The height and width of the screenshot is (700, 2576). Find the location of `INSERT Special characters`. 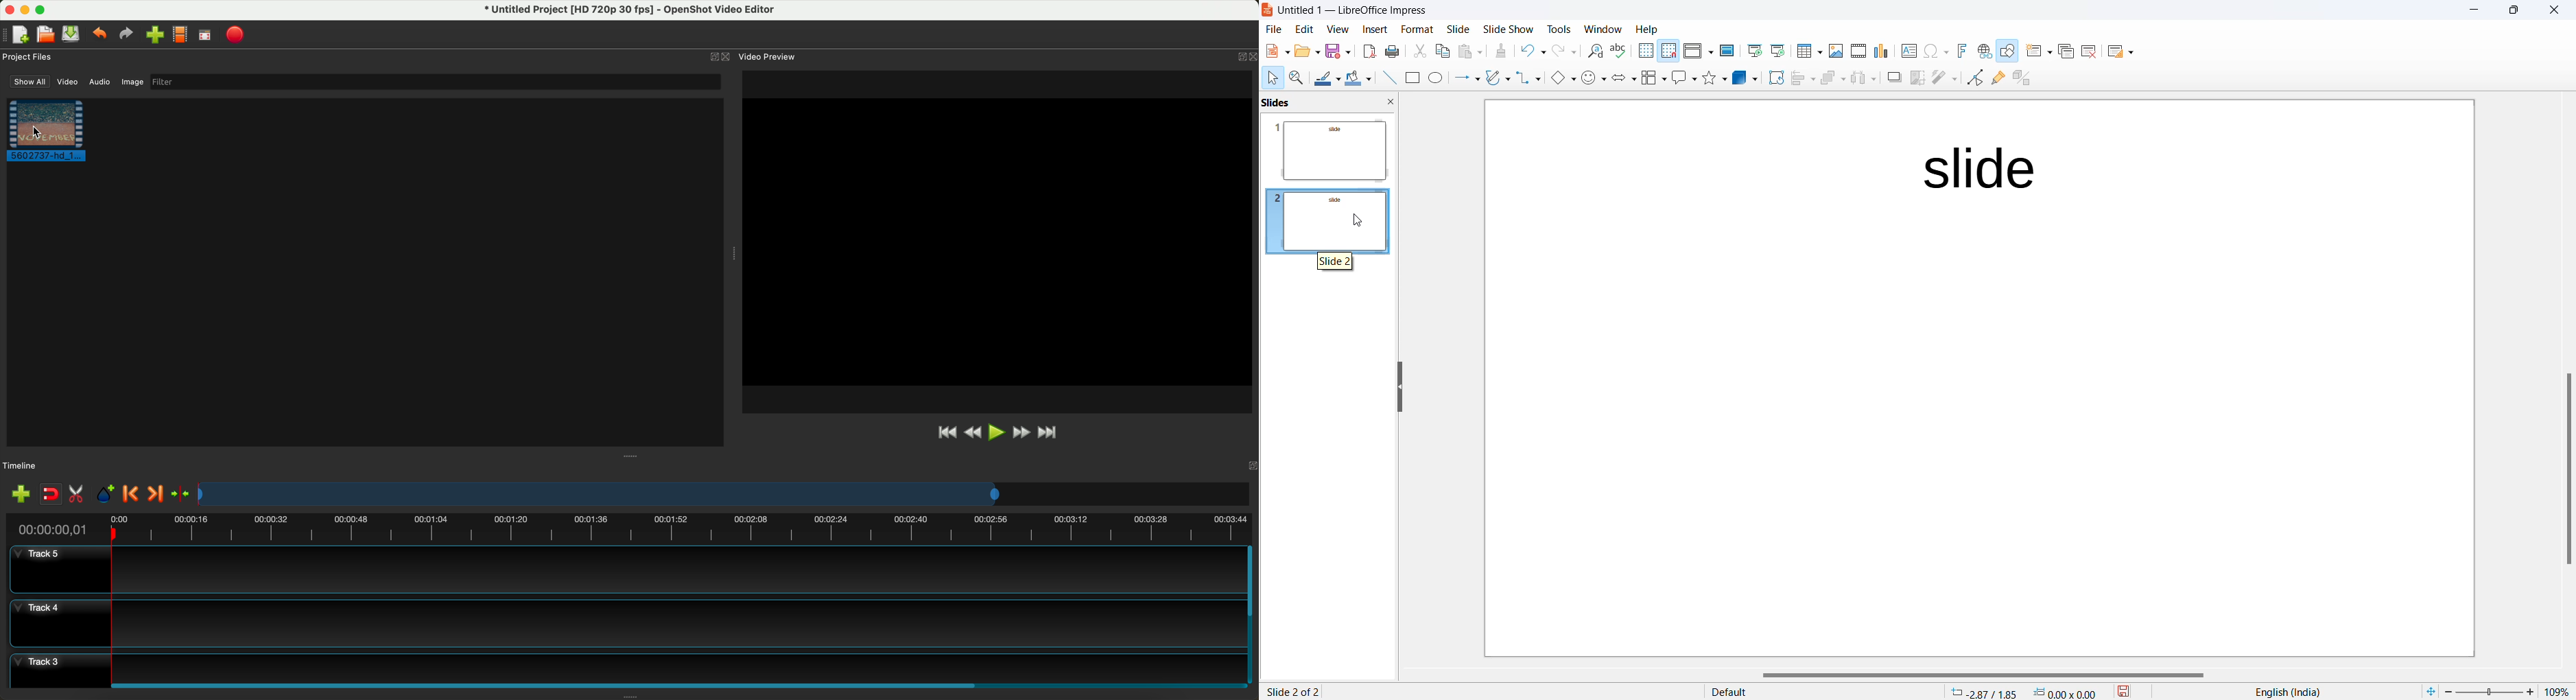

INSERT Special characters is located at coordinates (1933, 51).